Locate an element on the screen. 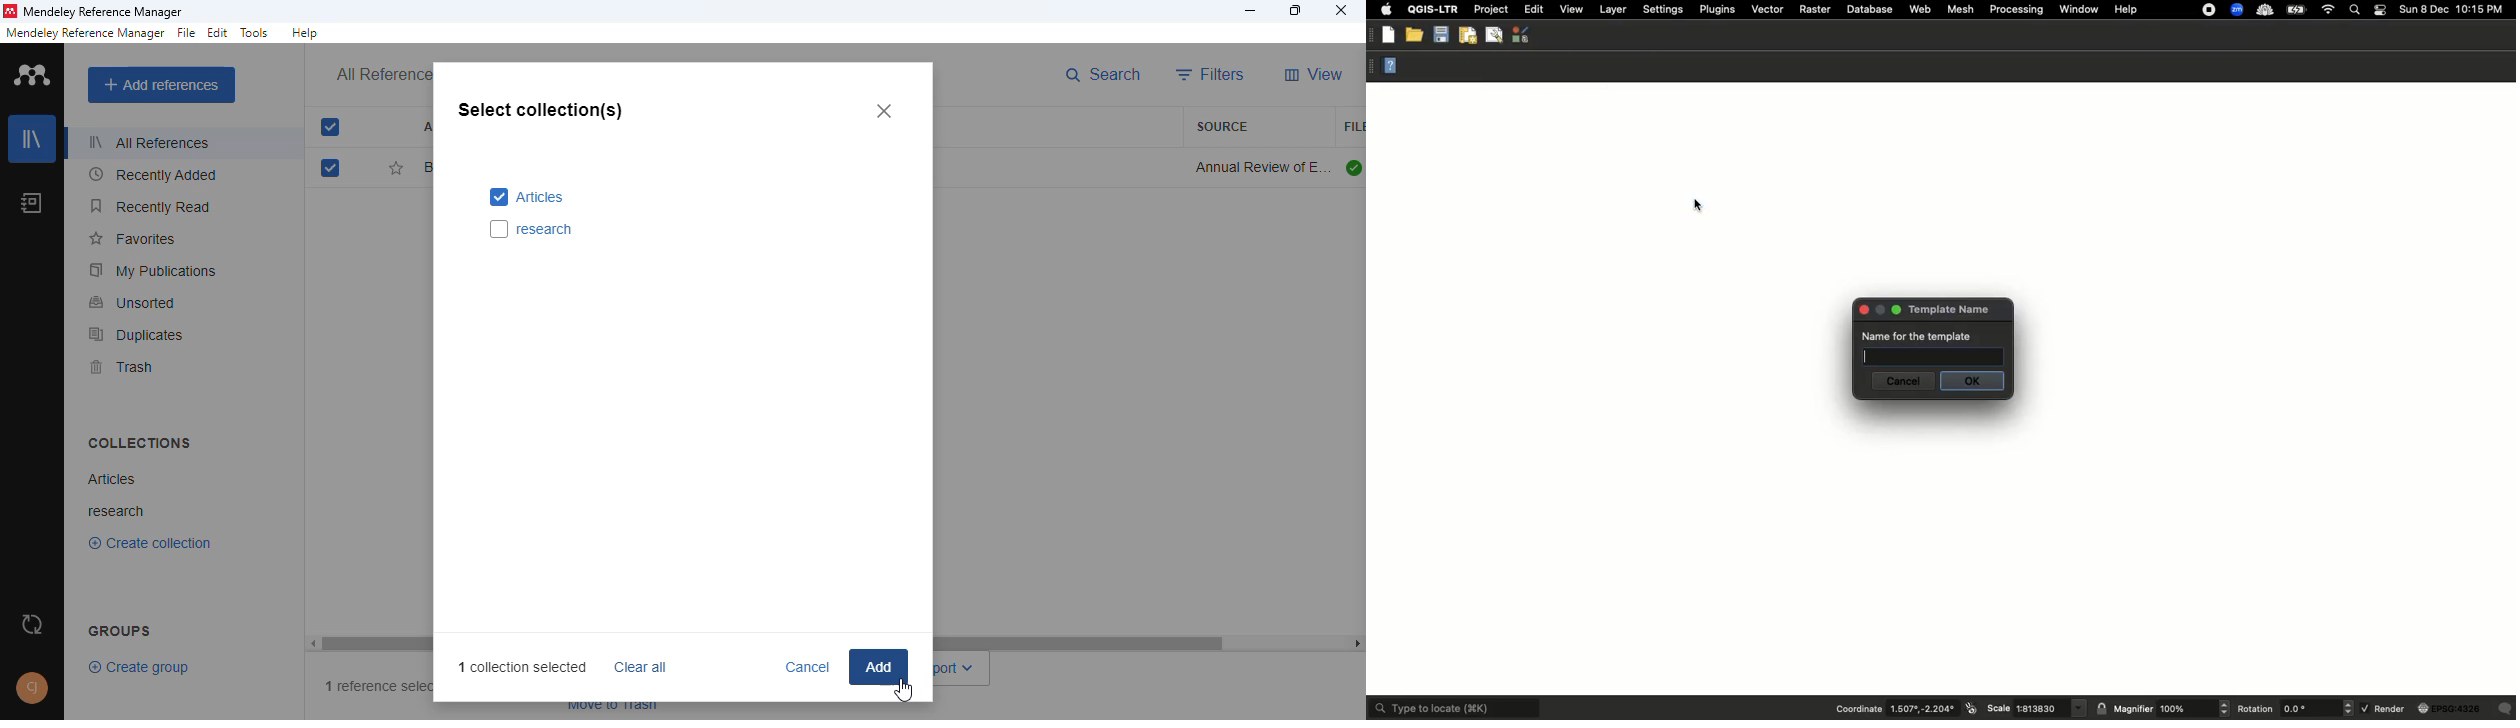  profile is located at coordinates (32, 688).